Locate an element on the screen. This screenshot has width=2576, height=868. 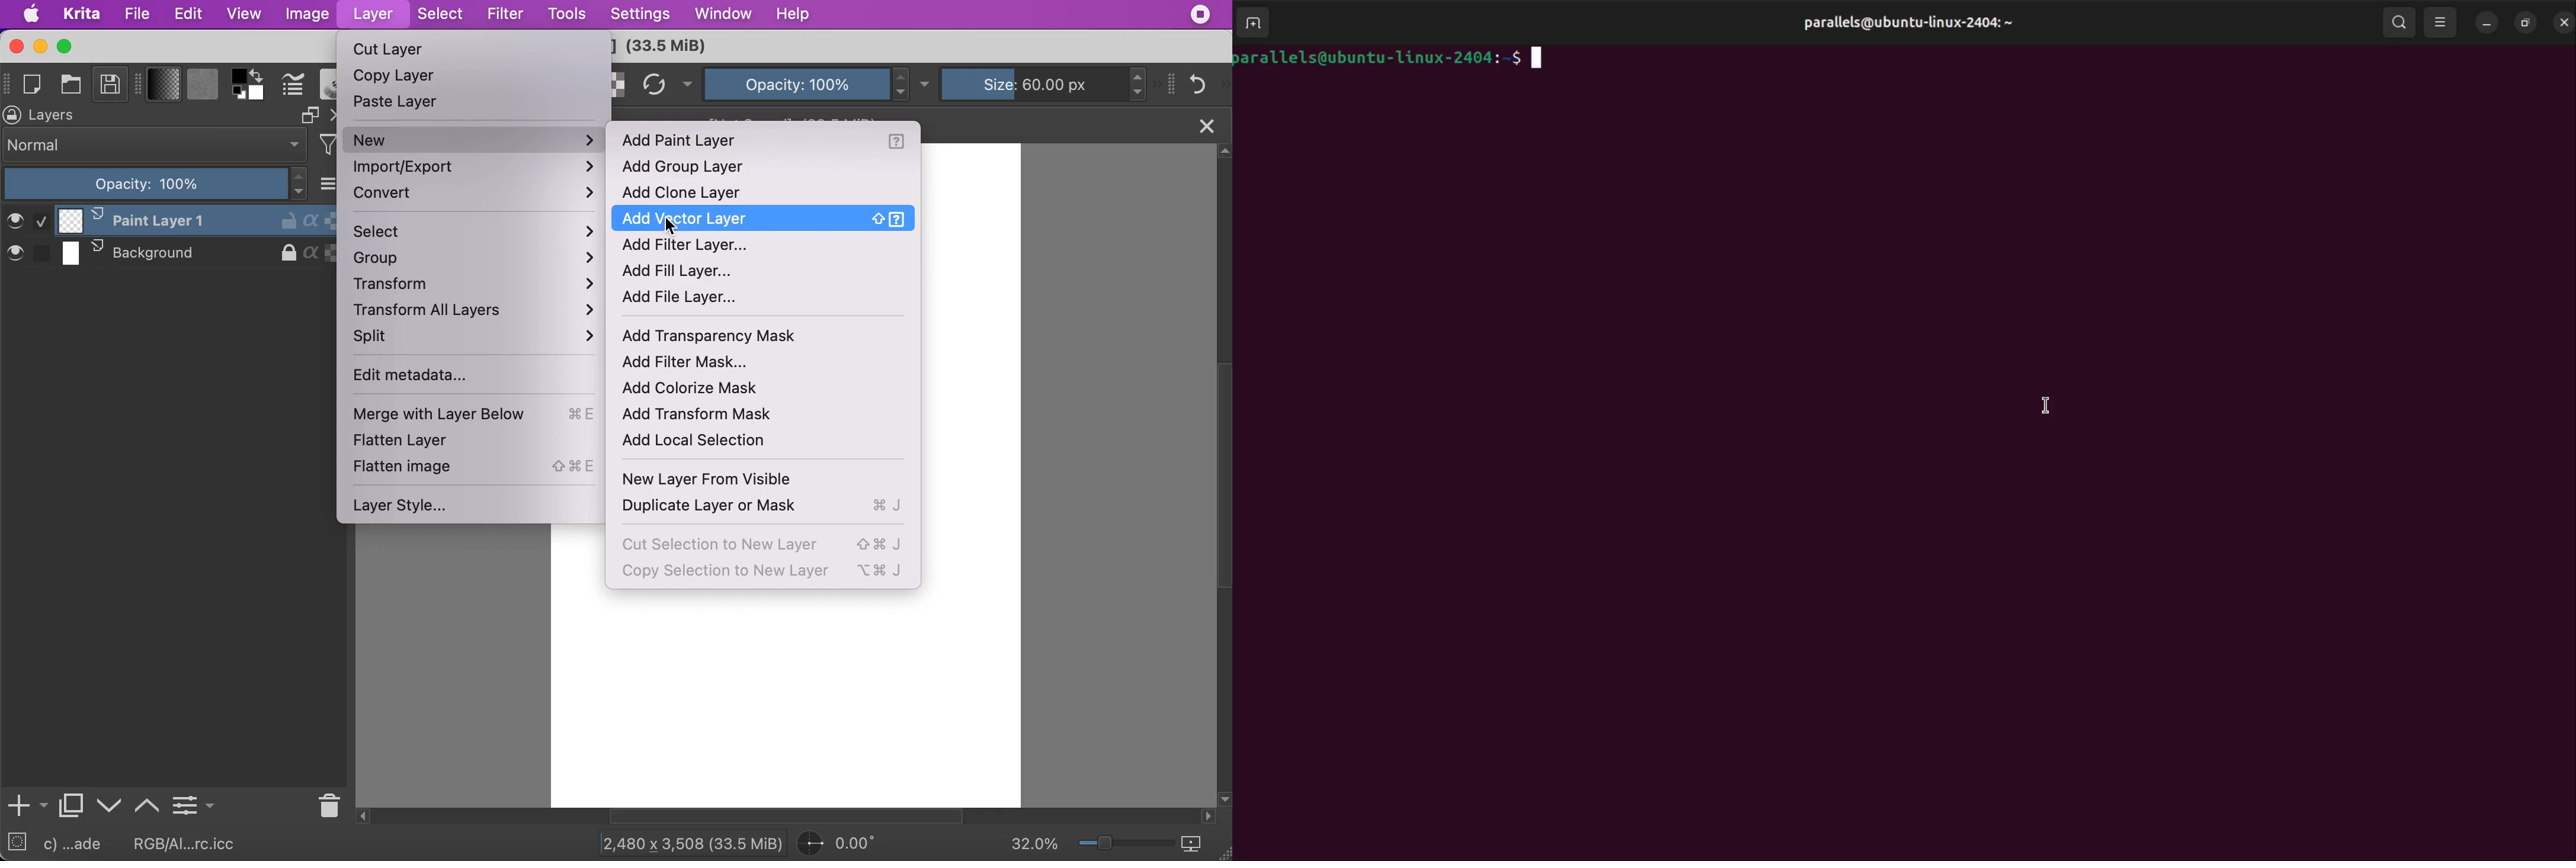
rotation is located at coordinates (844, 844).